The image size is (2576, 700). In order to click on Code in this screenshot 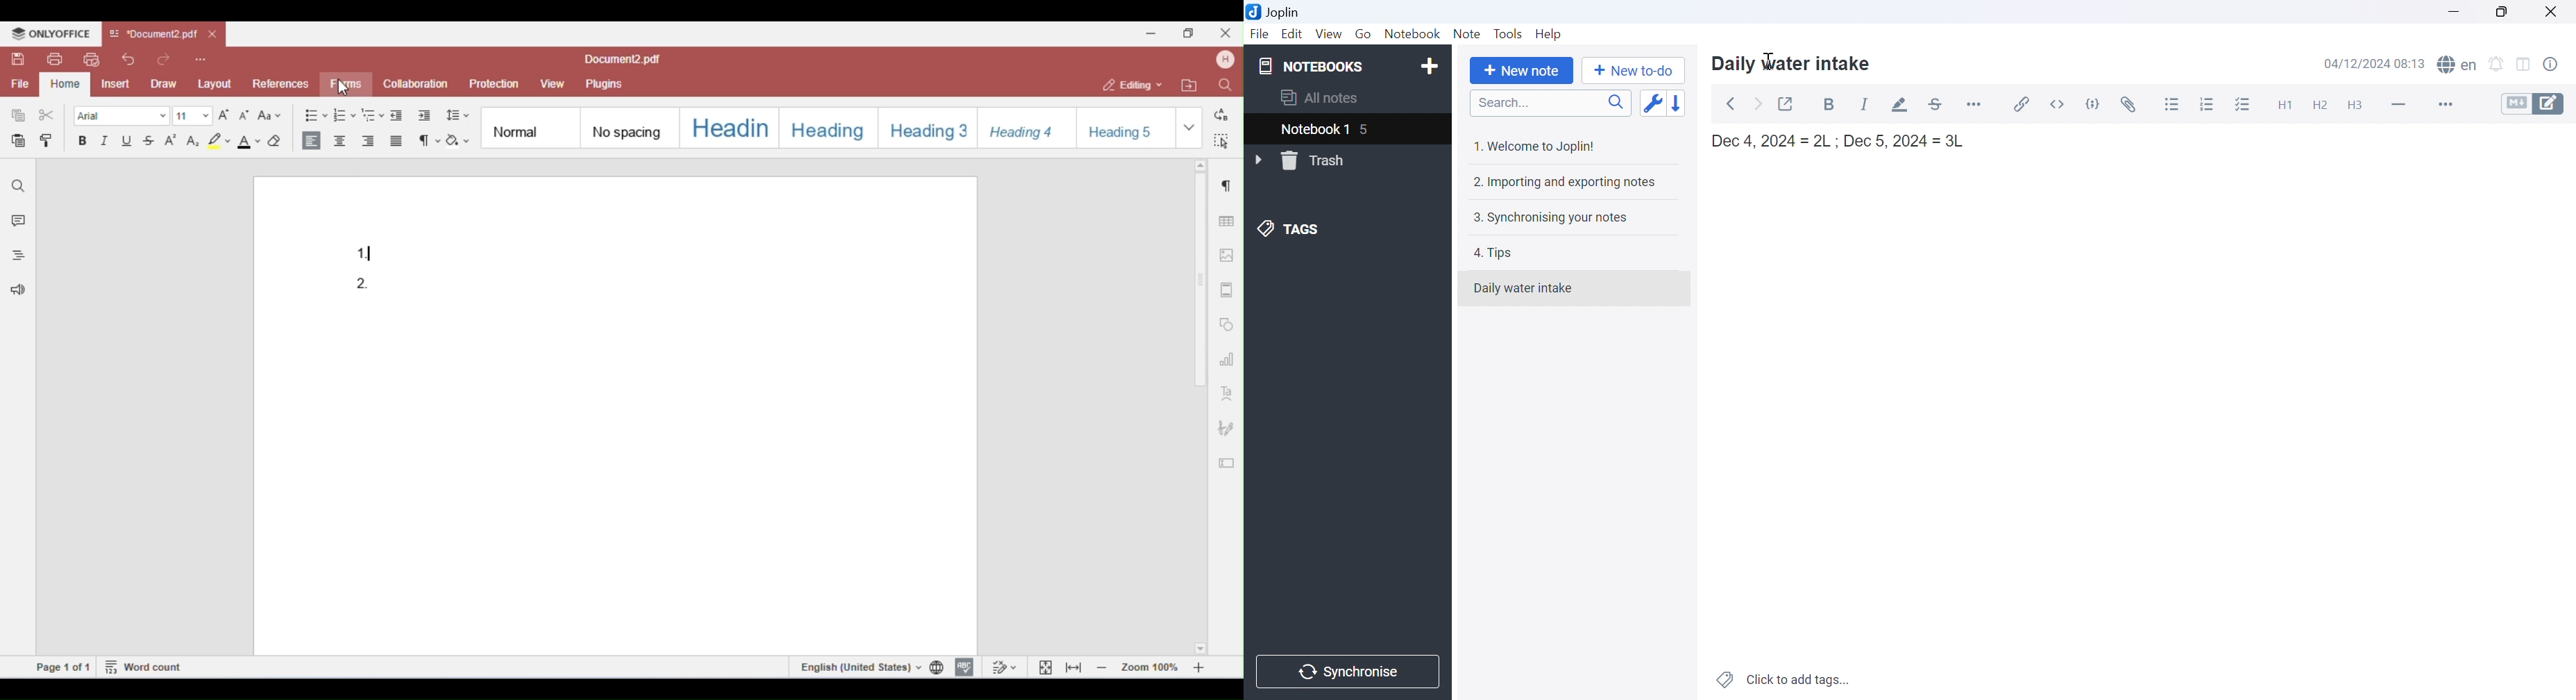, I will do `click(2094, 104)`.